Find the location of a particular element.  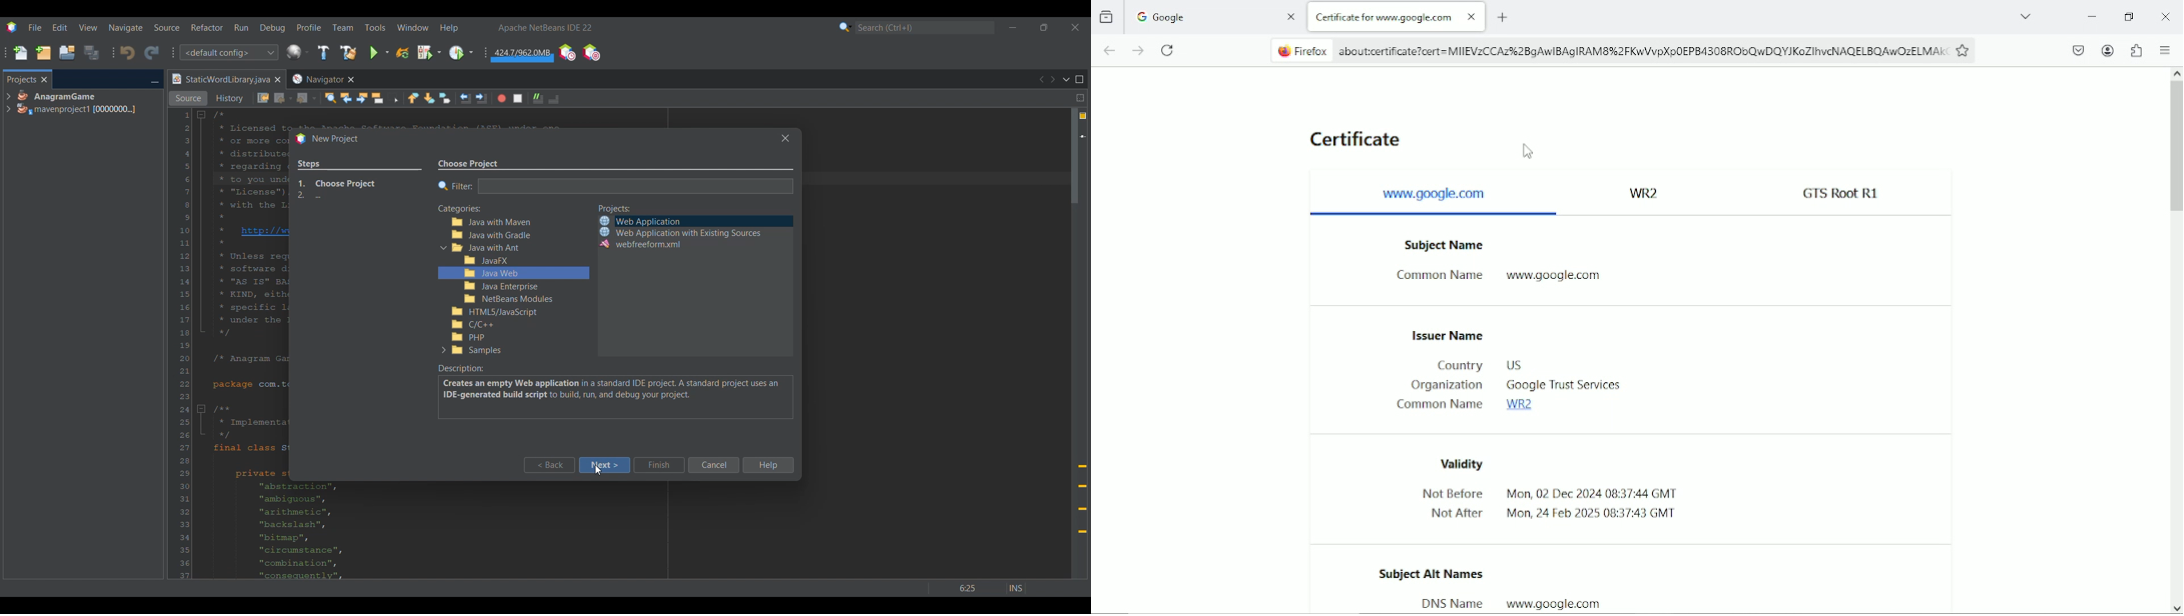

Common Name is located at coordinates (1439, 407).